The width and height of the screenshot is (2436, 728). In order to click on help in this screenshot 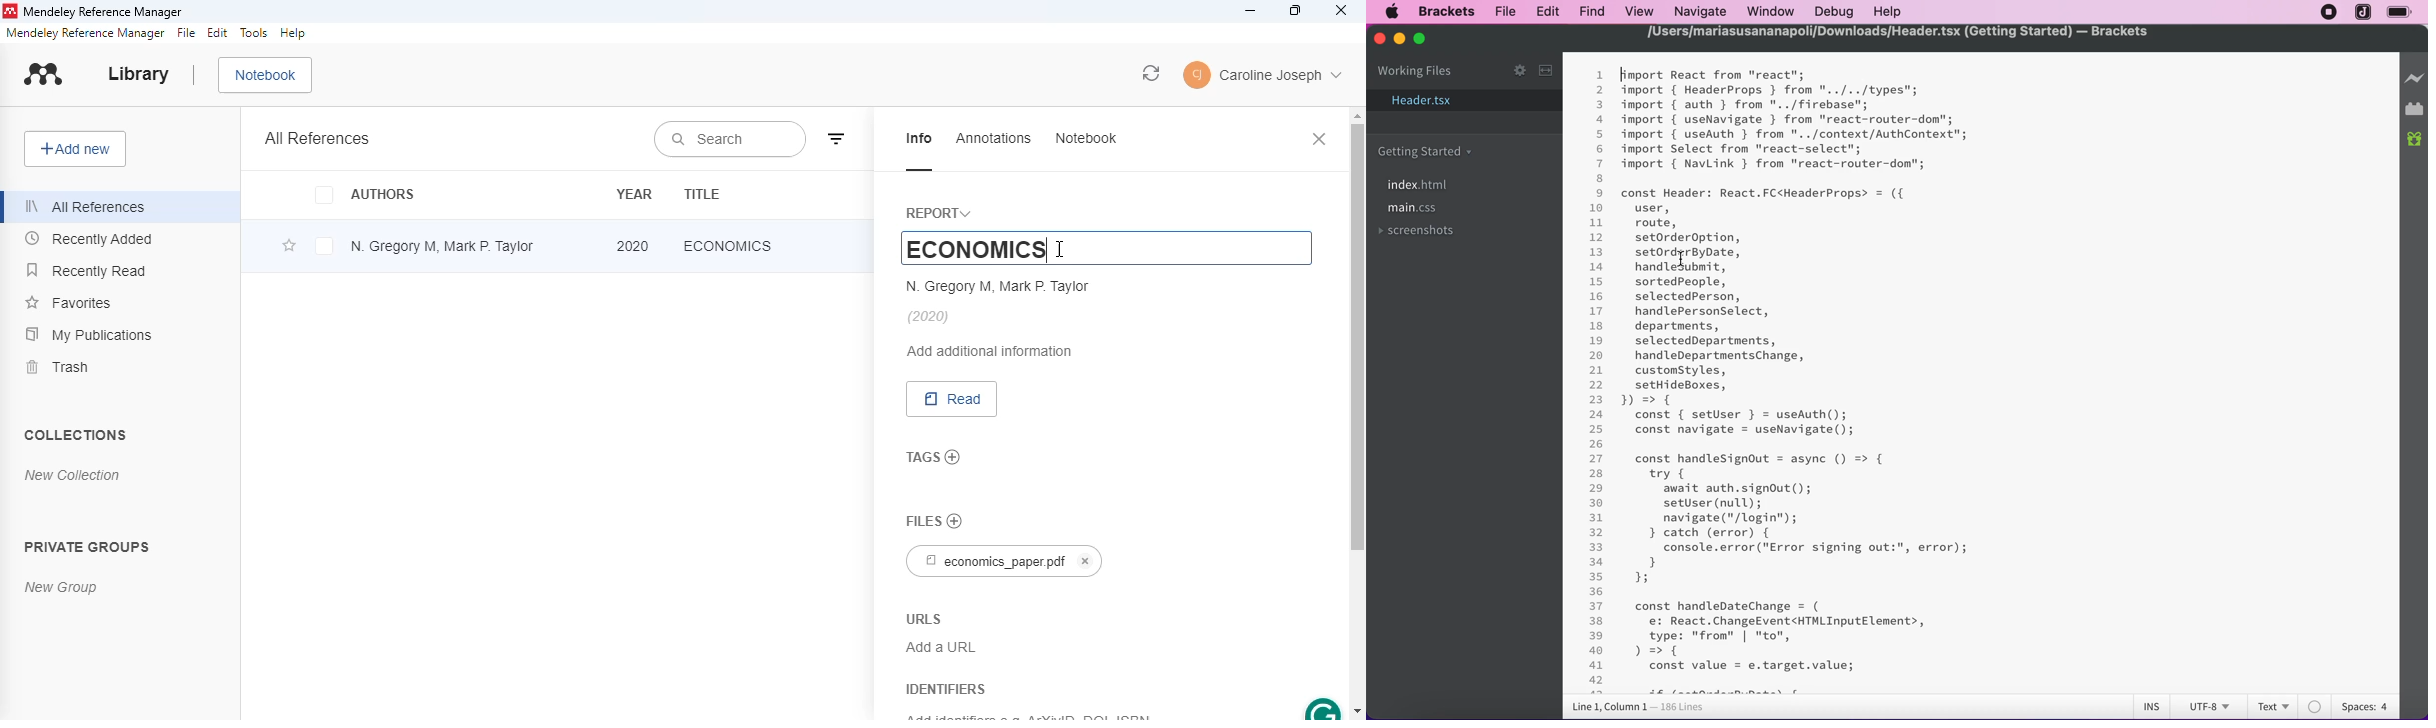, I will do `click(1888, 12)`.